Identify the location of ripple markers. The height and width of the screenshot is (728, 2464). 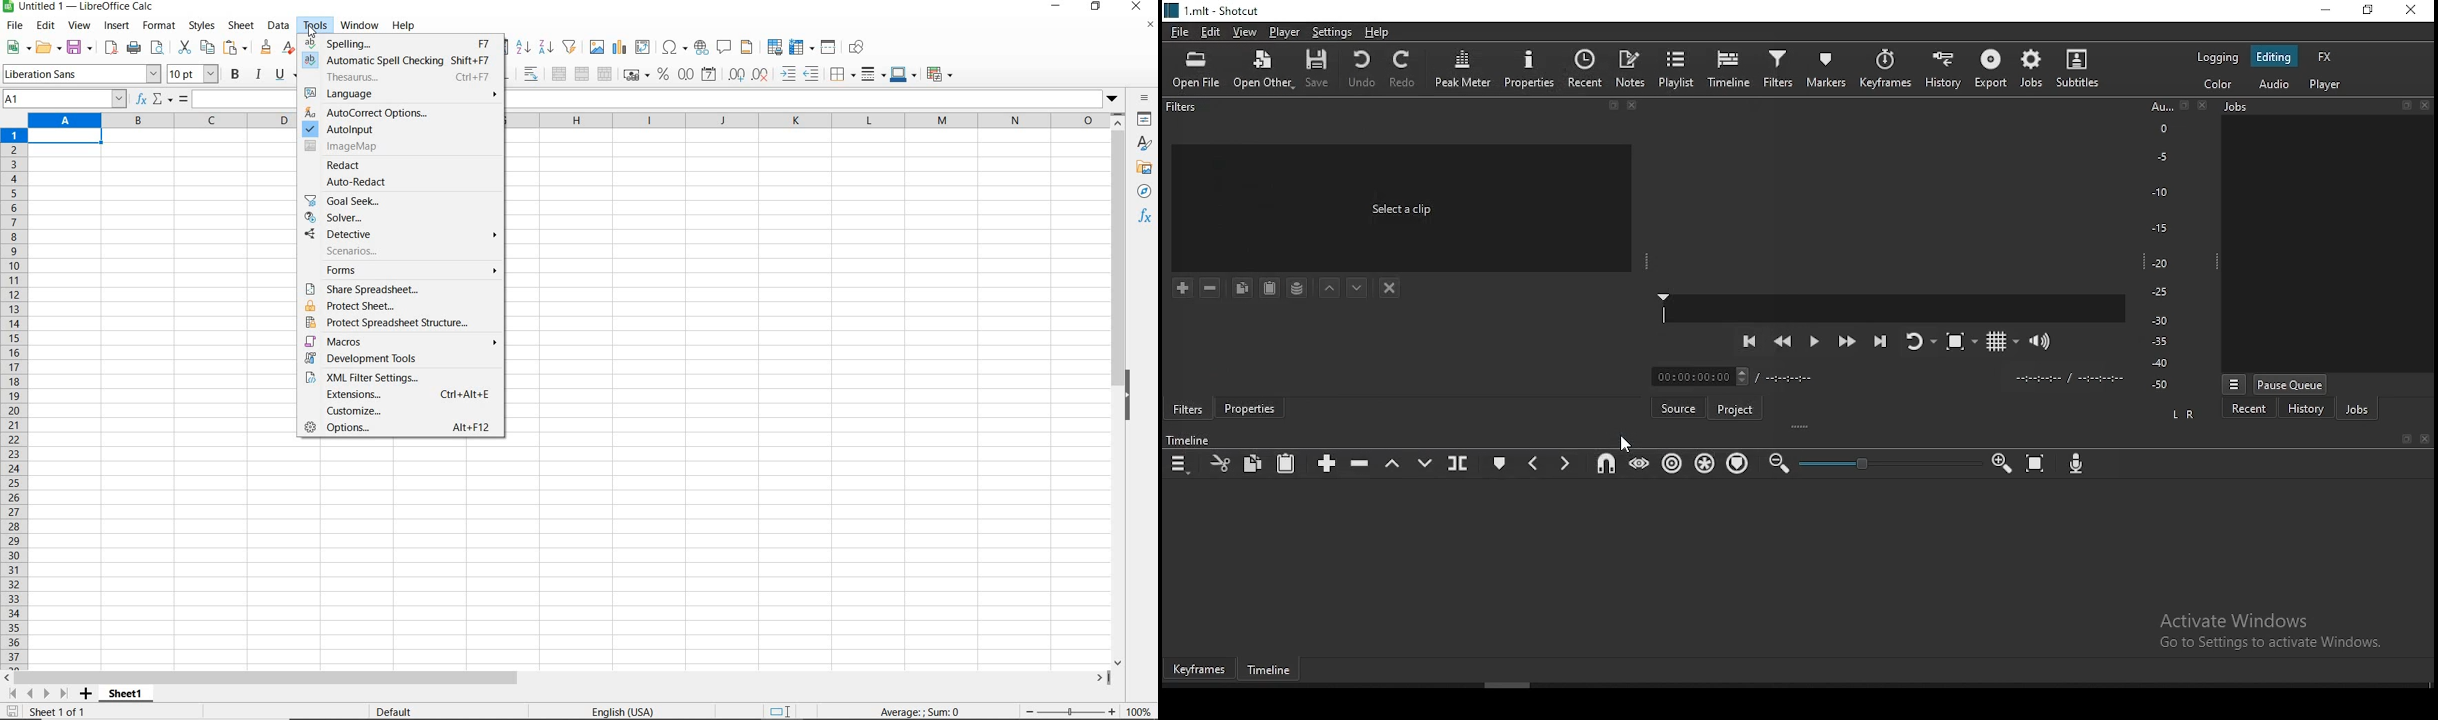
(1737, 464).